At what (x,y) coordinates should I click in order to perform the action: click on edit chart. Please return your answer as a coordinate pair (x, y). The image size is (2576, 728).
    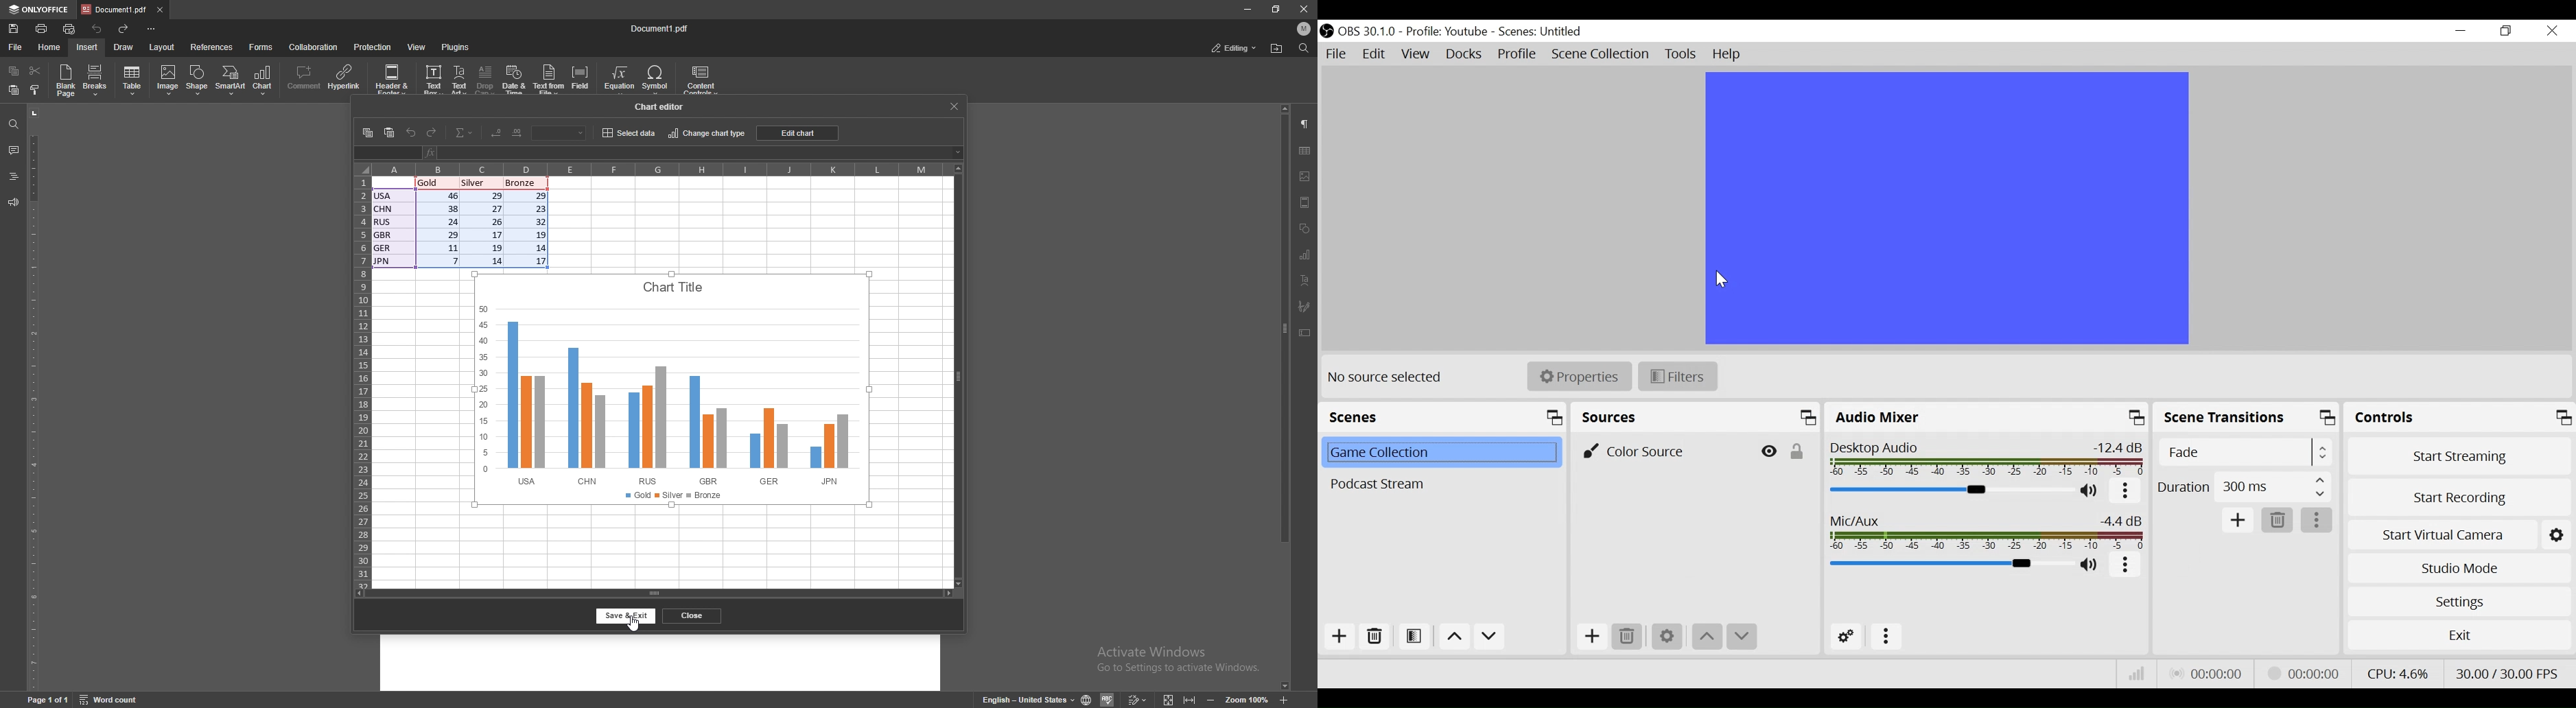
    Looking at the image, I should click on (795, 132).